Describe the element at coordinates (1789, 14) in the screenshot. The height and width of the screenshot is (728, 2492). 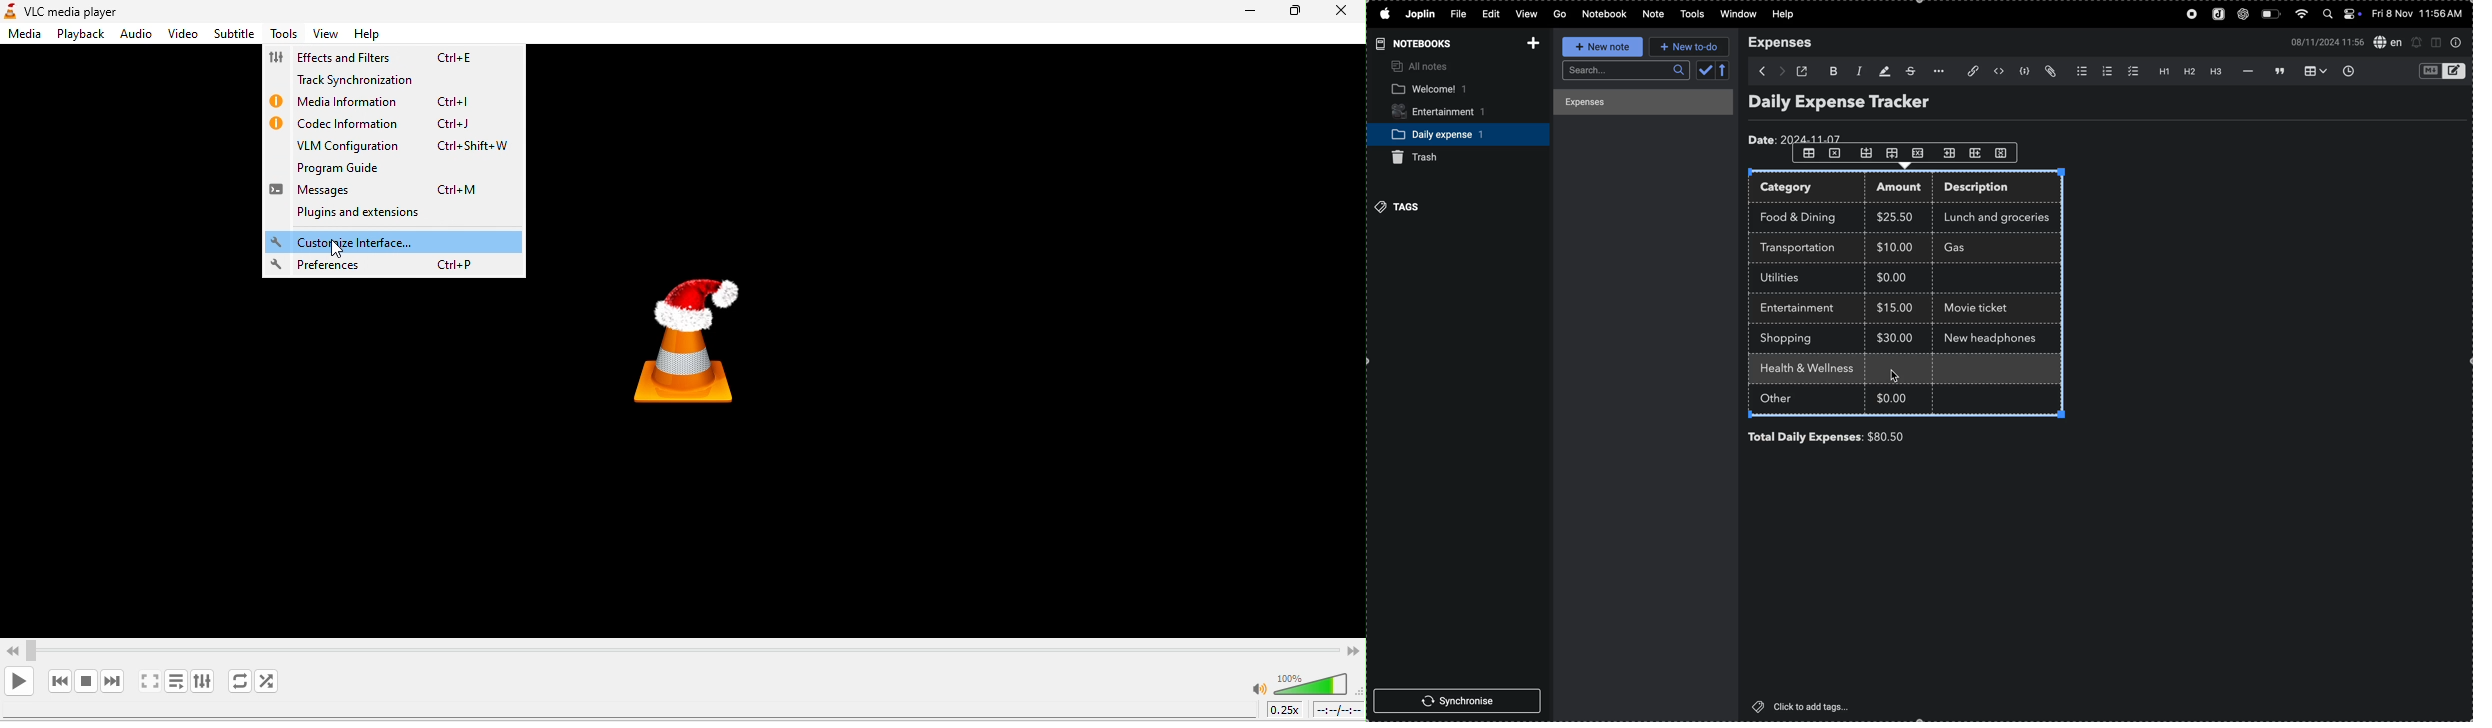
I see `help` at that location.